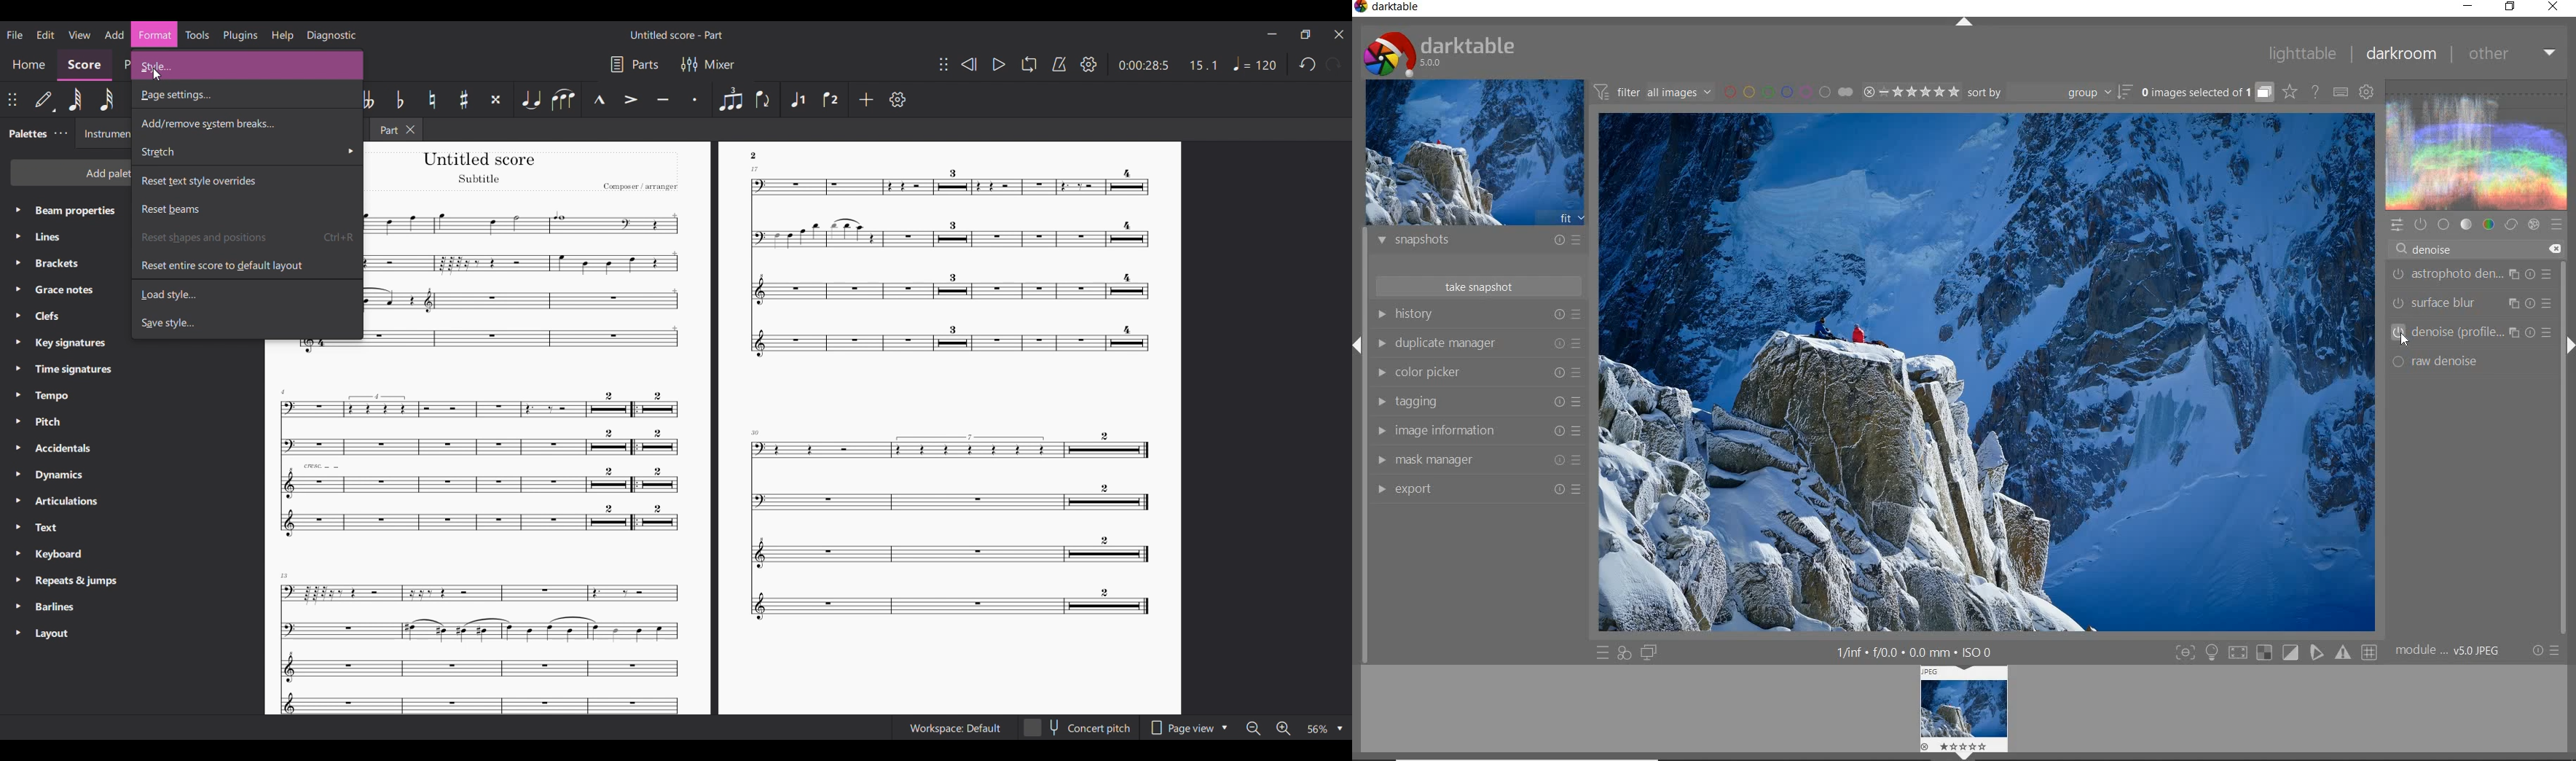  Describe the element at coordinates (61, 474) in the screenshot. I see `Dynamics` at that location.